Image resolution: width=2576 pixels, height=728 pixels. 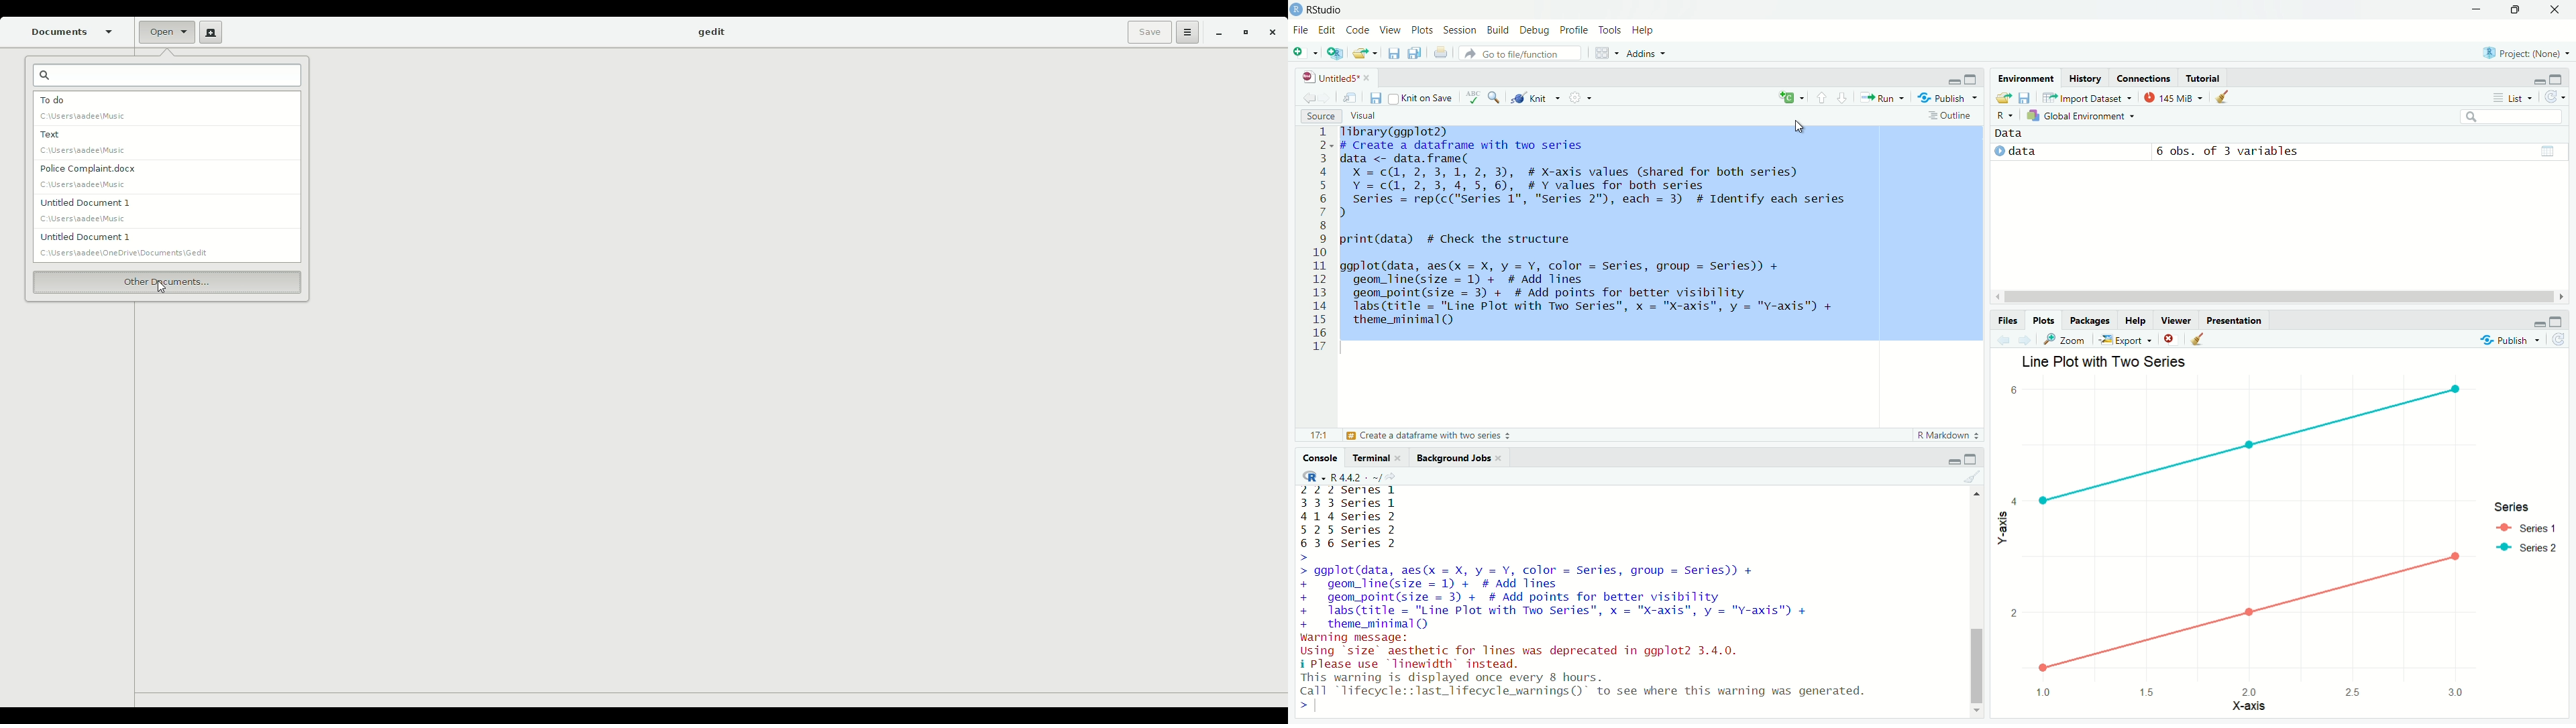 I want to click on Save current document, so click(x=1376, y=98).